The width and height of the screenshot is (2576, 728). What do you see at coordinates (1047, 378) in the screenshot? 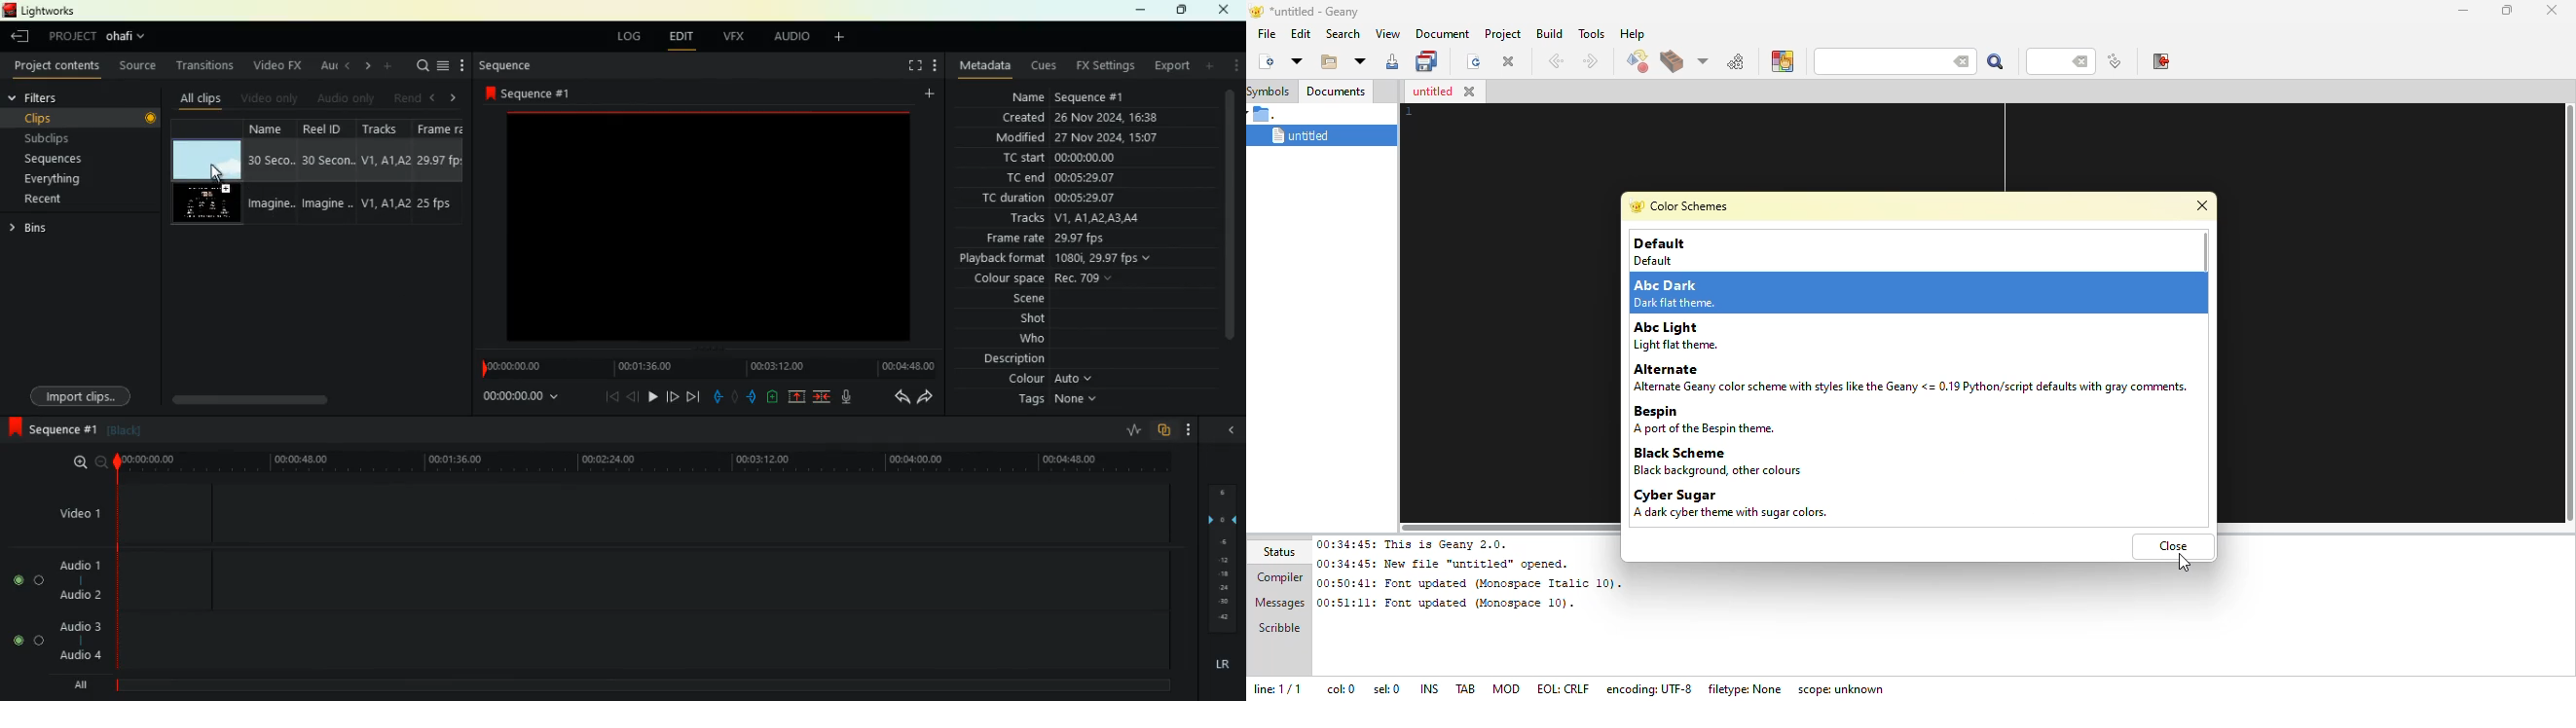
I see `colour` at bounding box center [1047, 378].